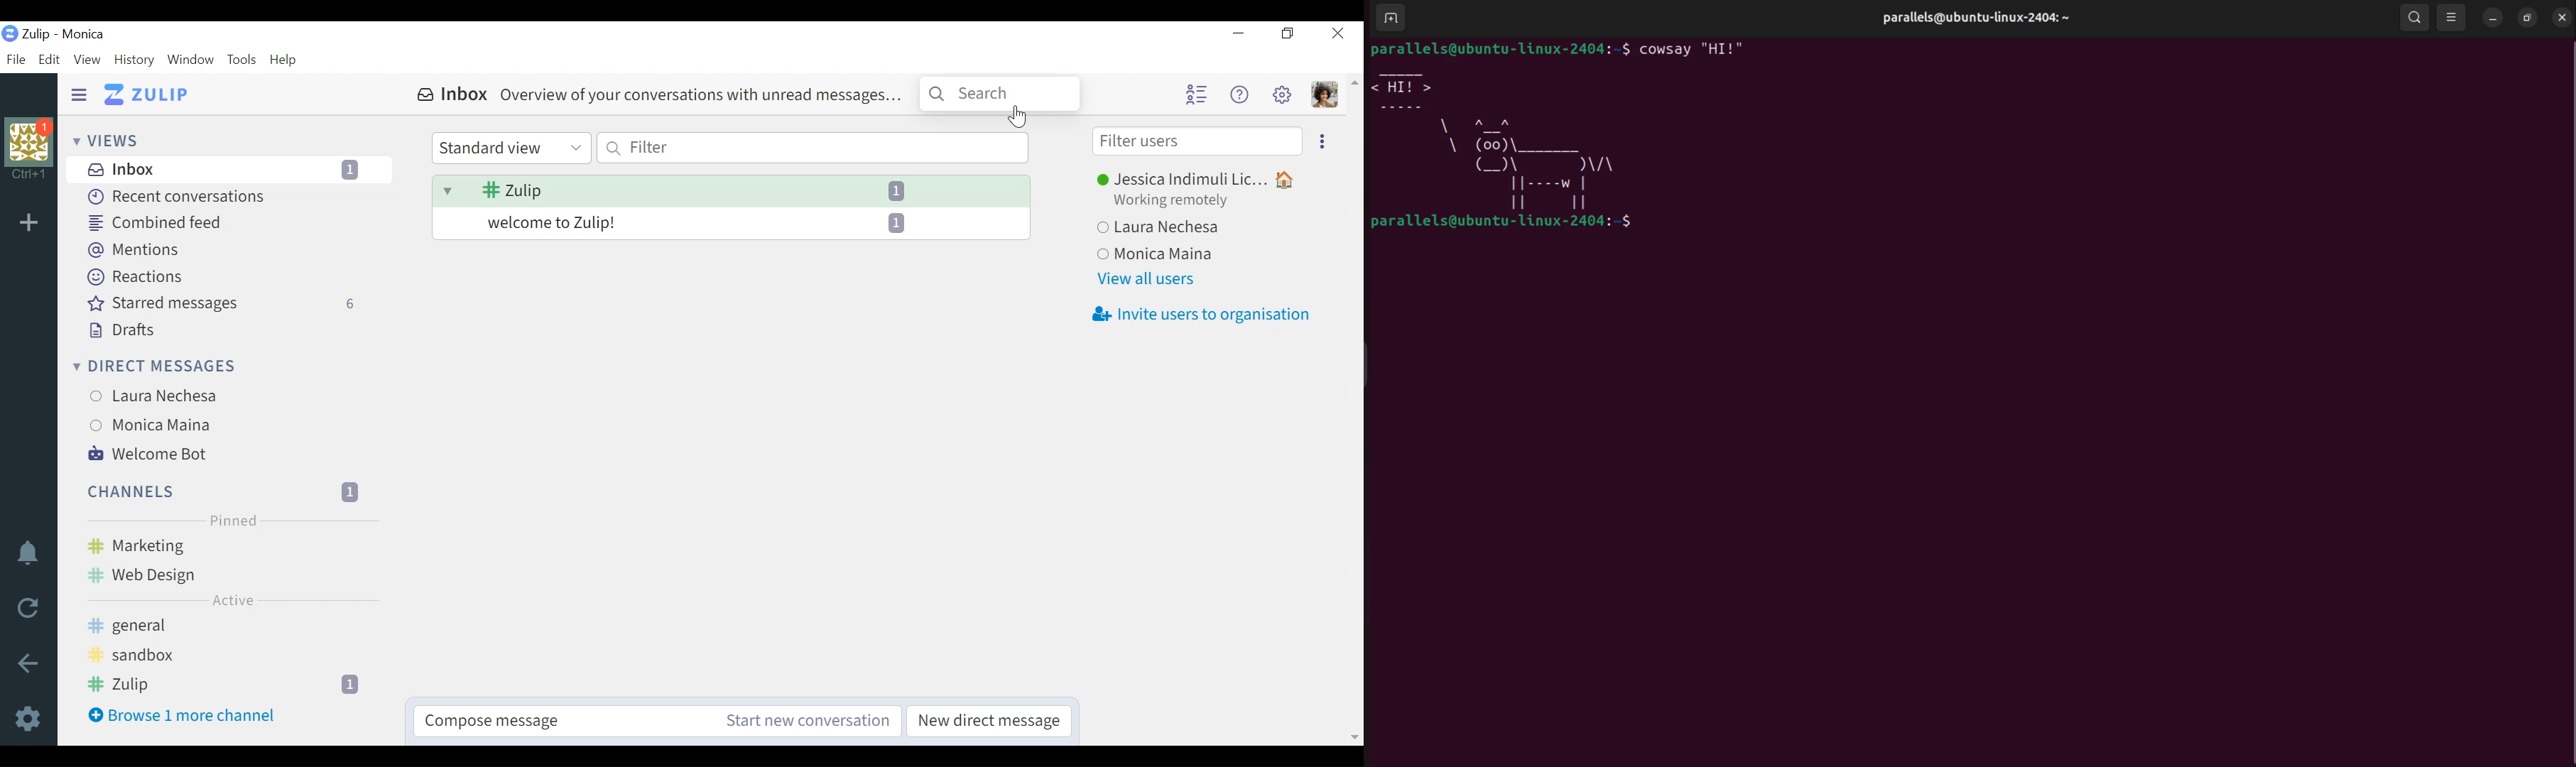 This screenshot has width=2576, height=784. I want to click on Recent Conversations, so click(180, 197).